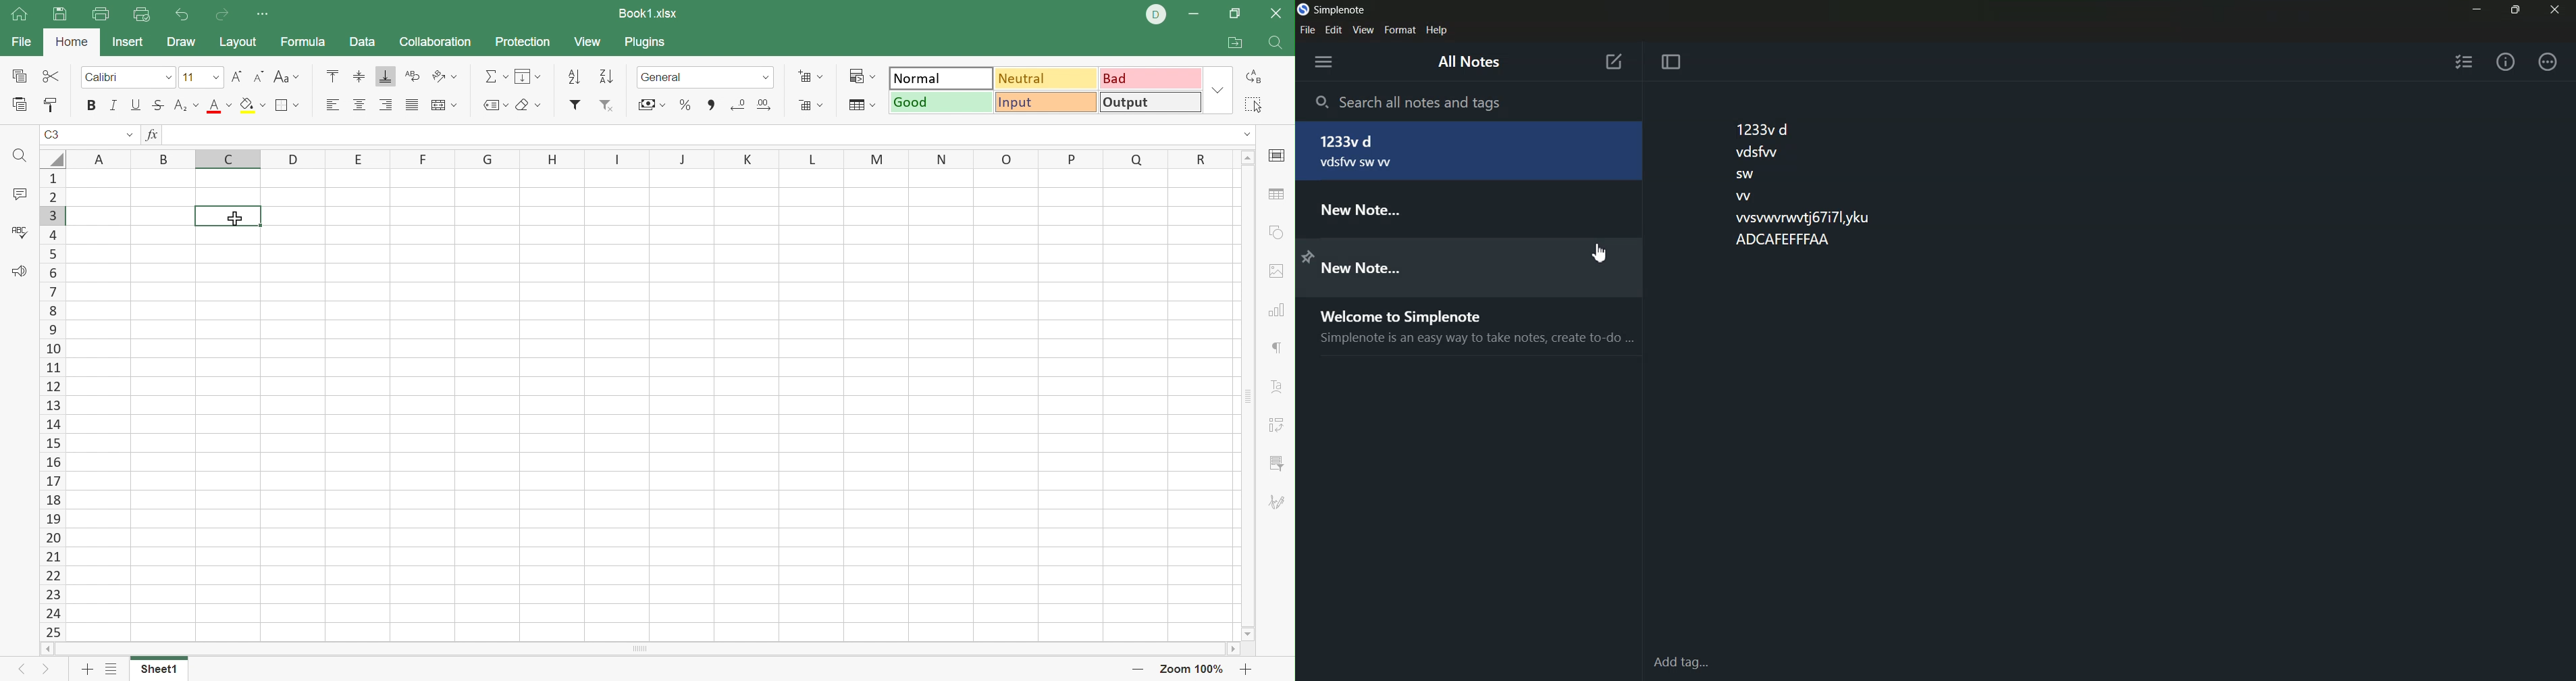 The image size is (2576, 700). I want to click on File, so click(1307, 30).